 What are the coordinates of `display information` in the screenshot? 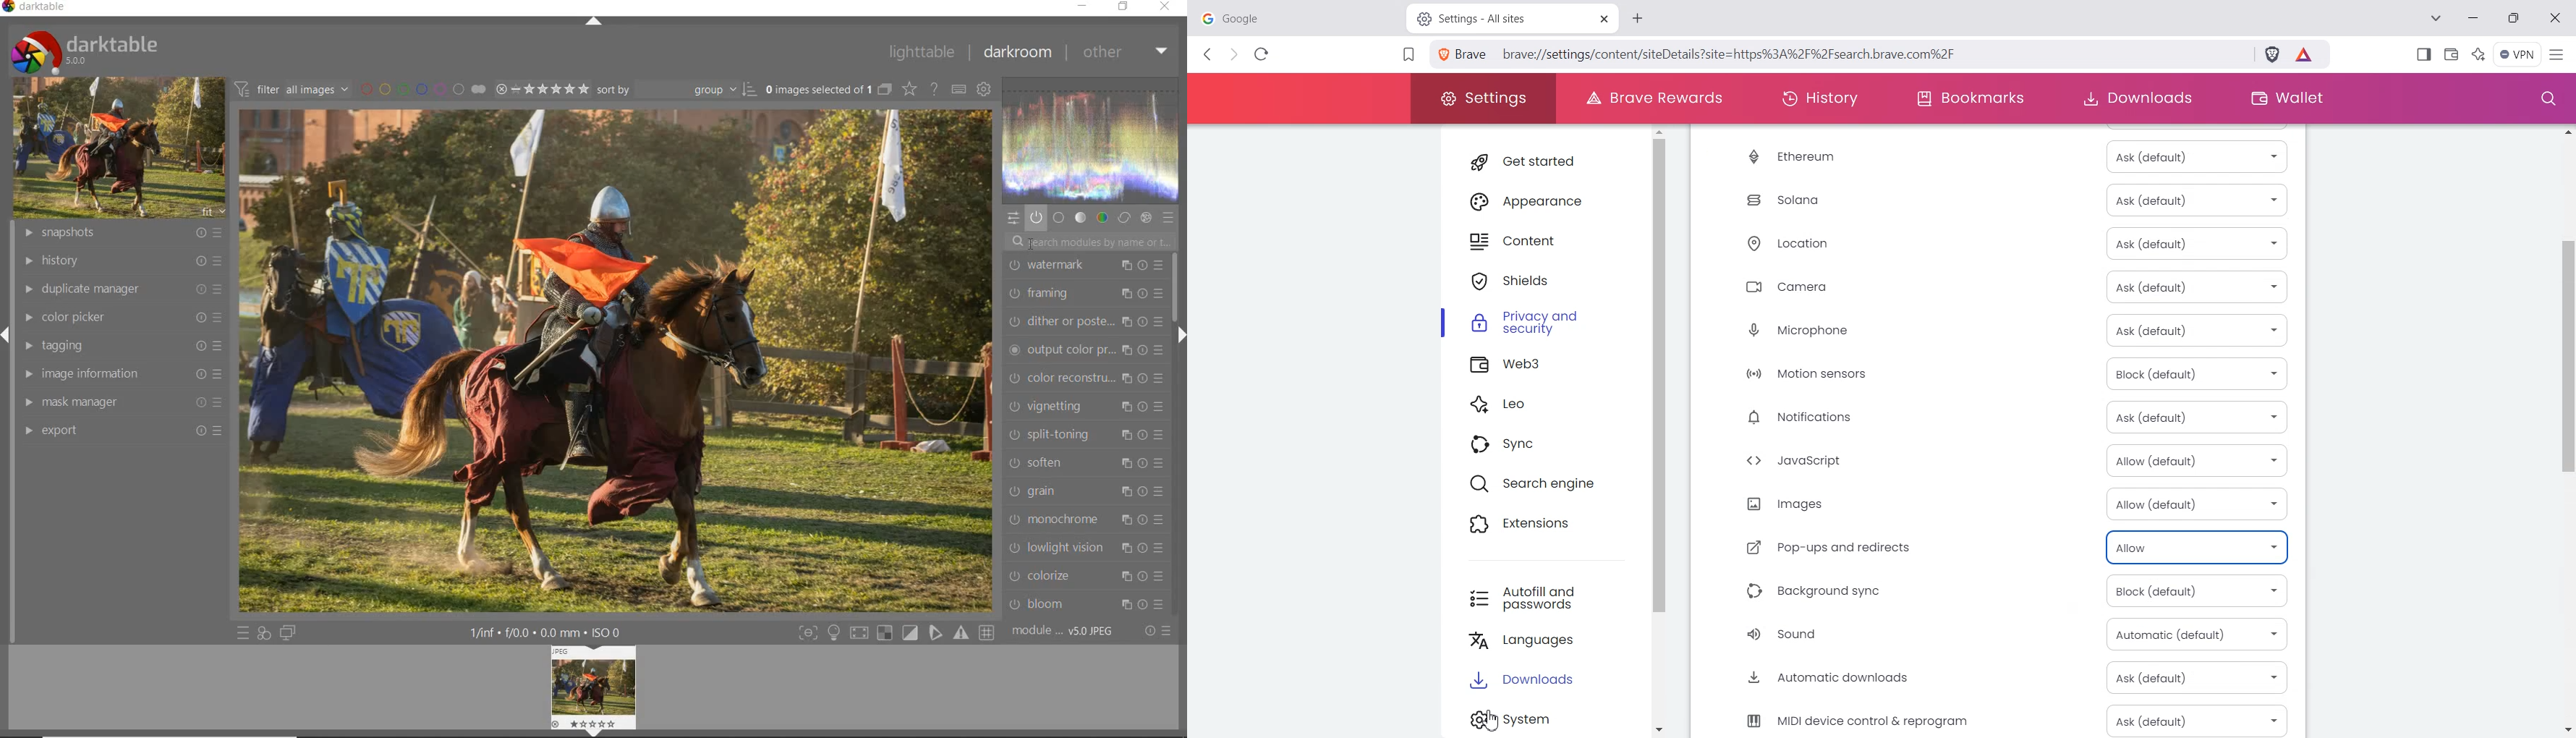 It's located at (553, 632).